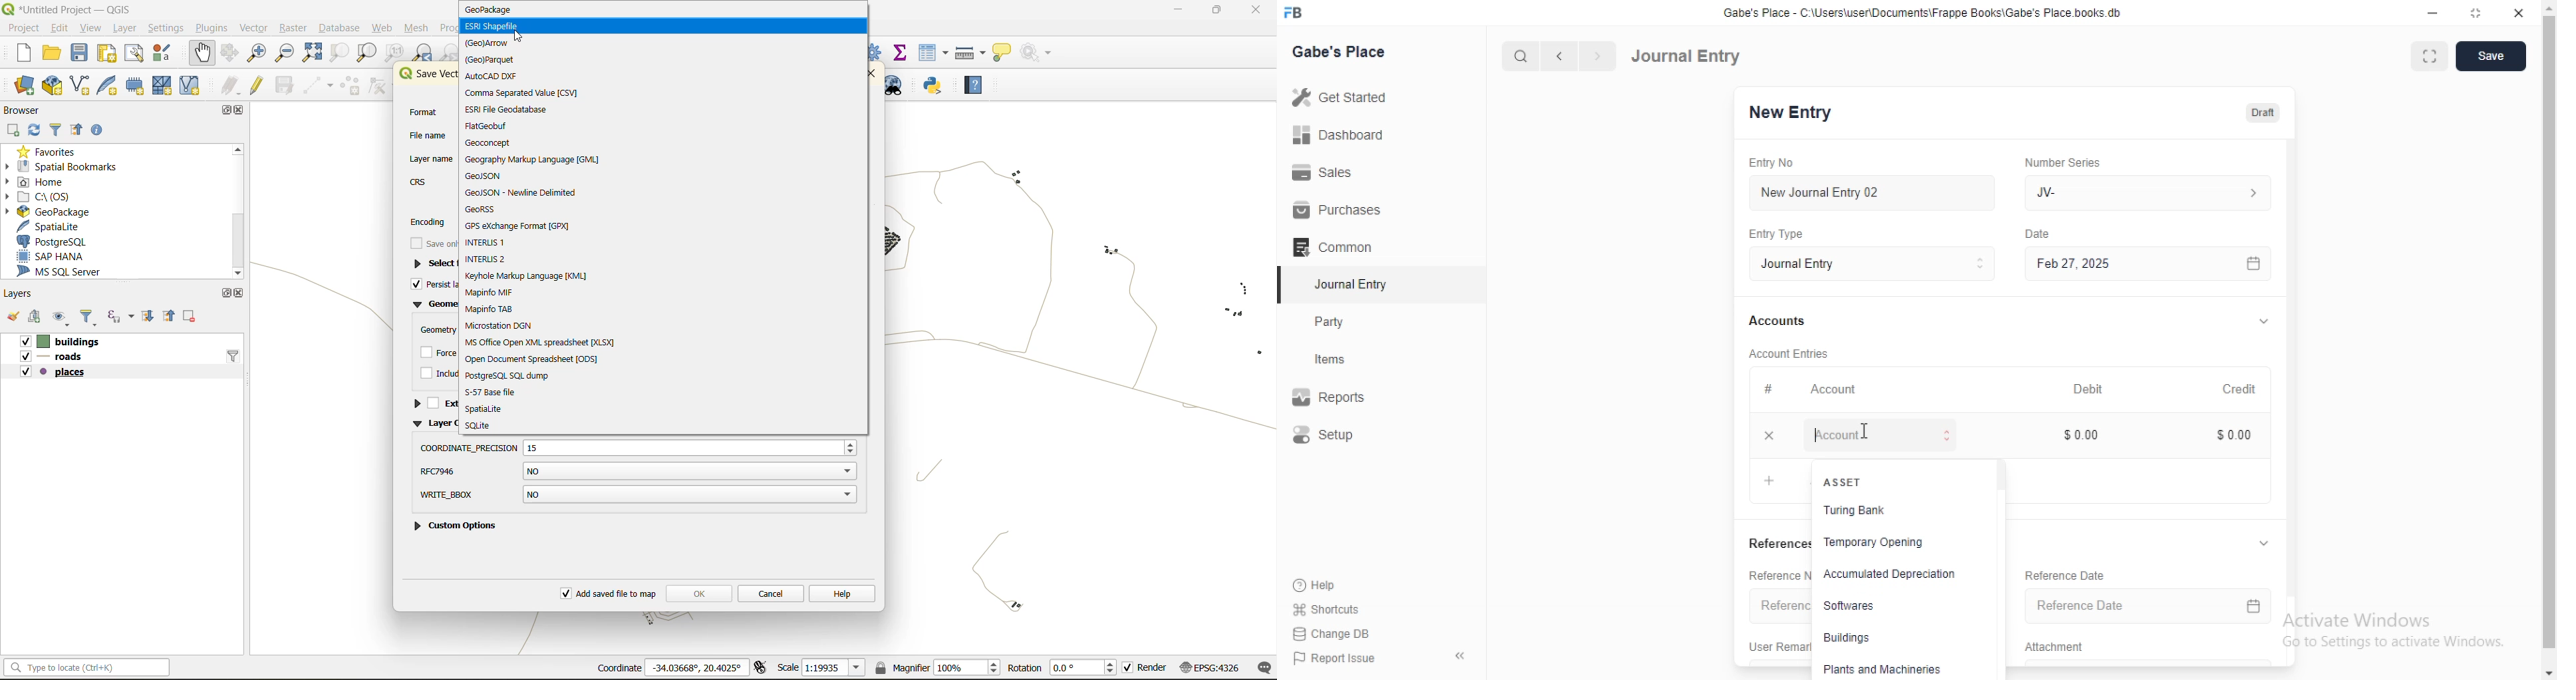  What do you see at coordinates (2235, 436) in the screenshot?
I see `0.00` at bounding box center [2235, 436].